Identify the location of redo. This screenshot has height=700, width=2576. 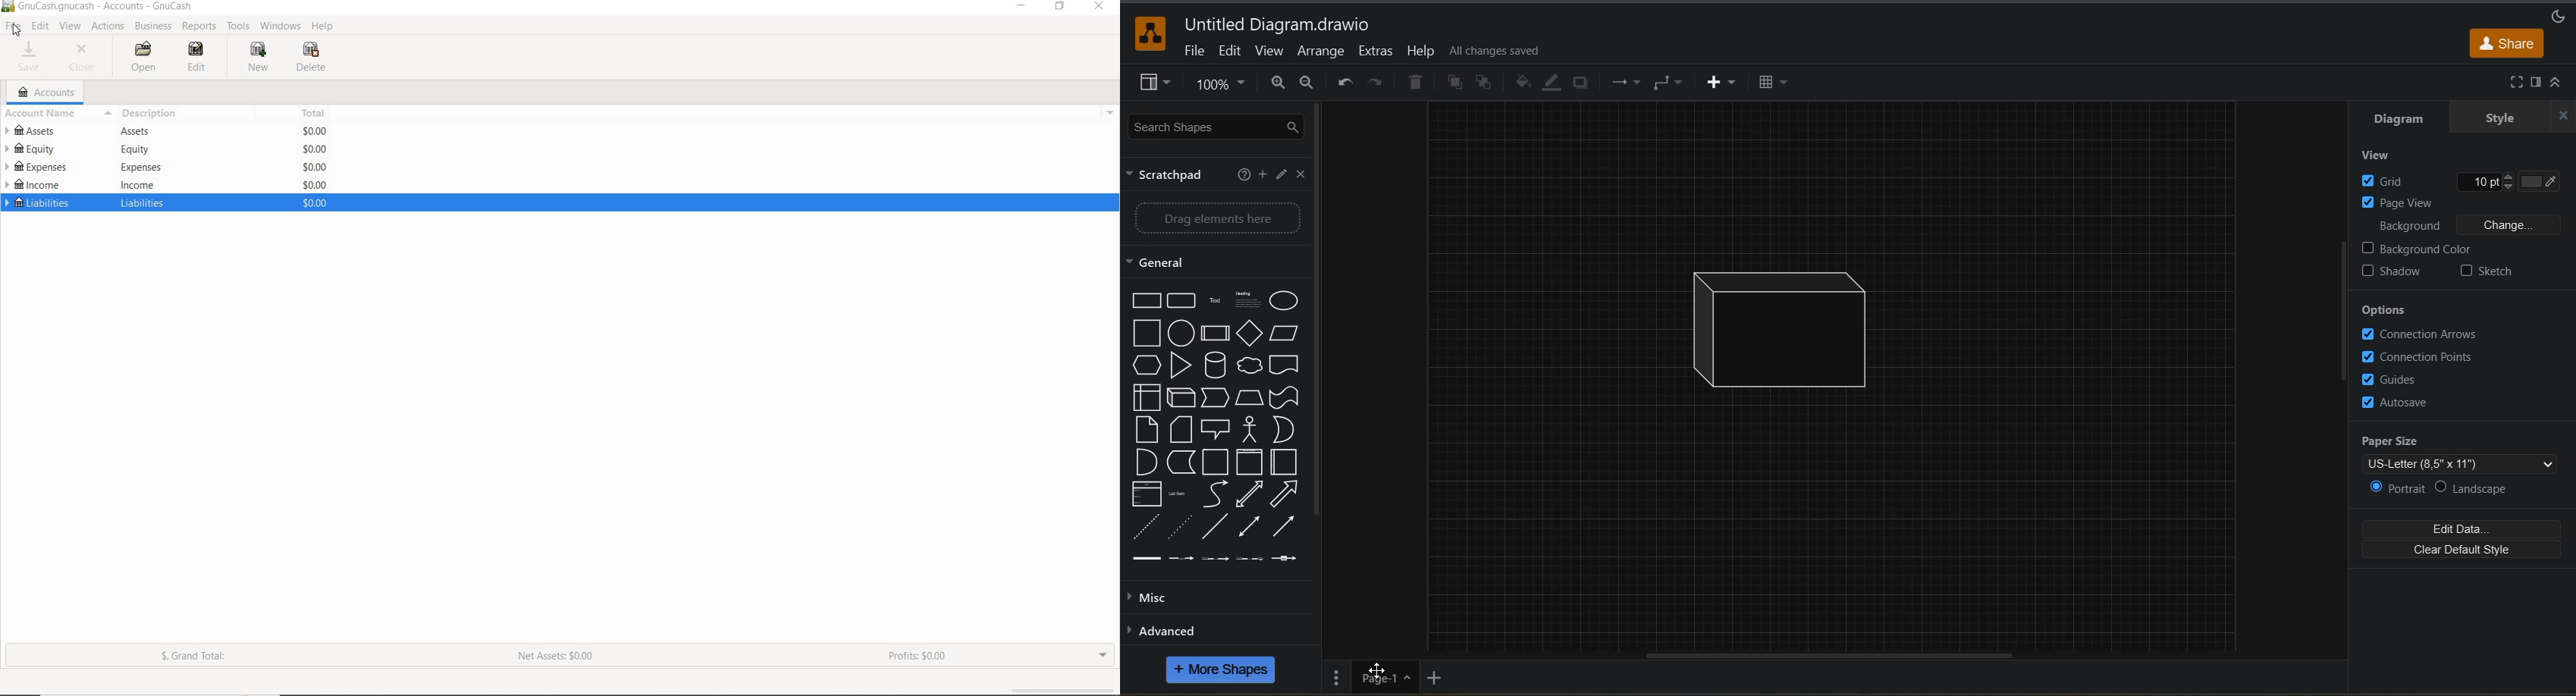
(1376, 83).